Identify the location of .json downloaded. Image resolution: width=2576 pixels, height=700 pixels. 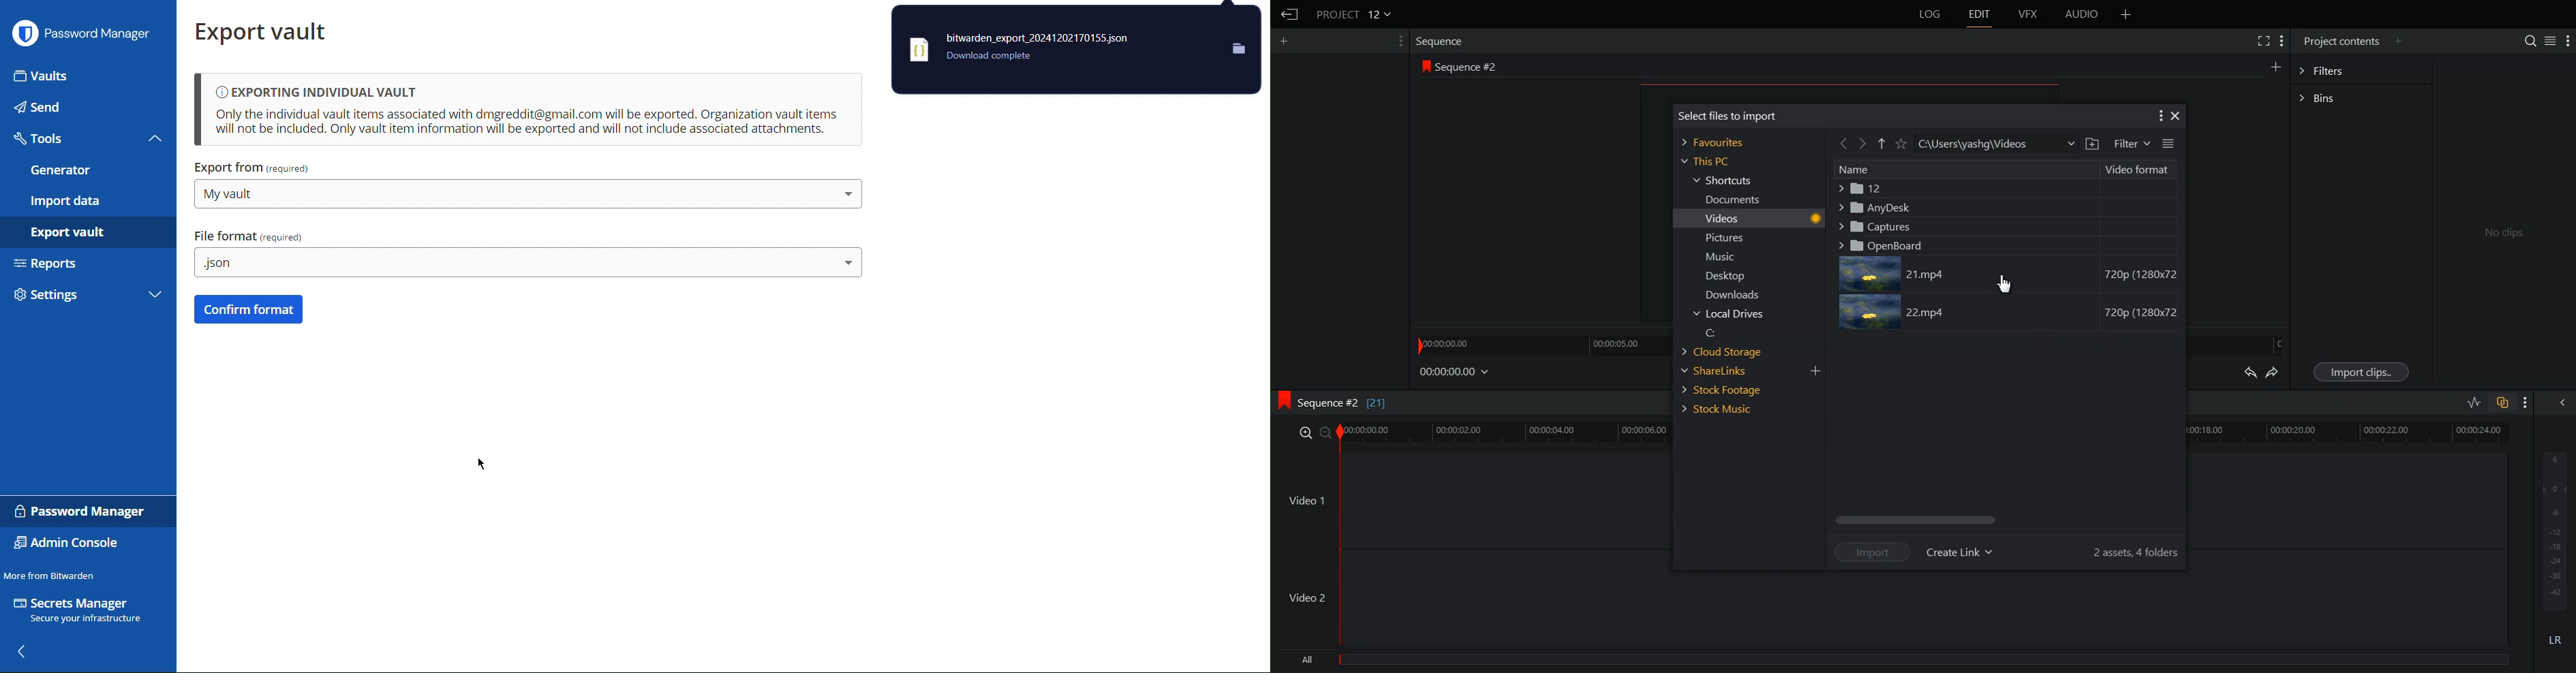
(1076, 52).